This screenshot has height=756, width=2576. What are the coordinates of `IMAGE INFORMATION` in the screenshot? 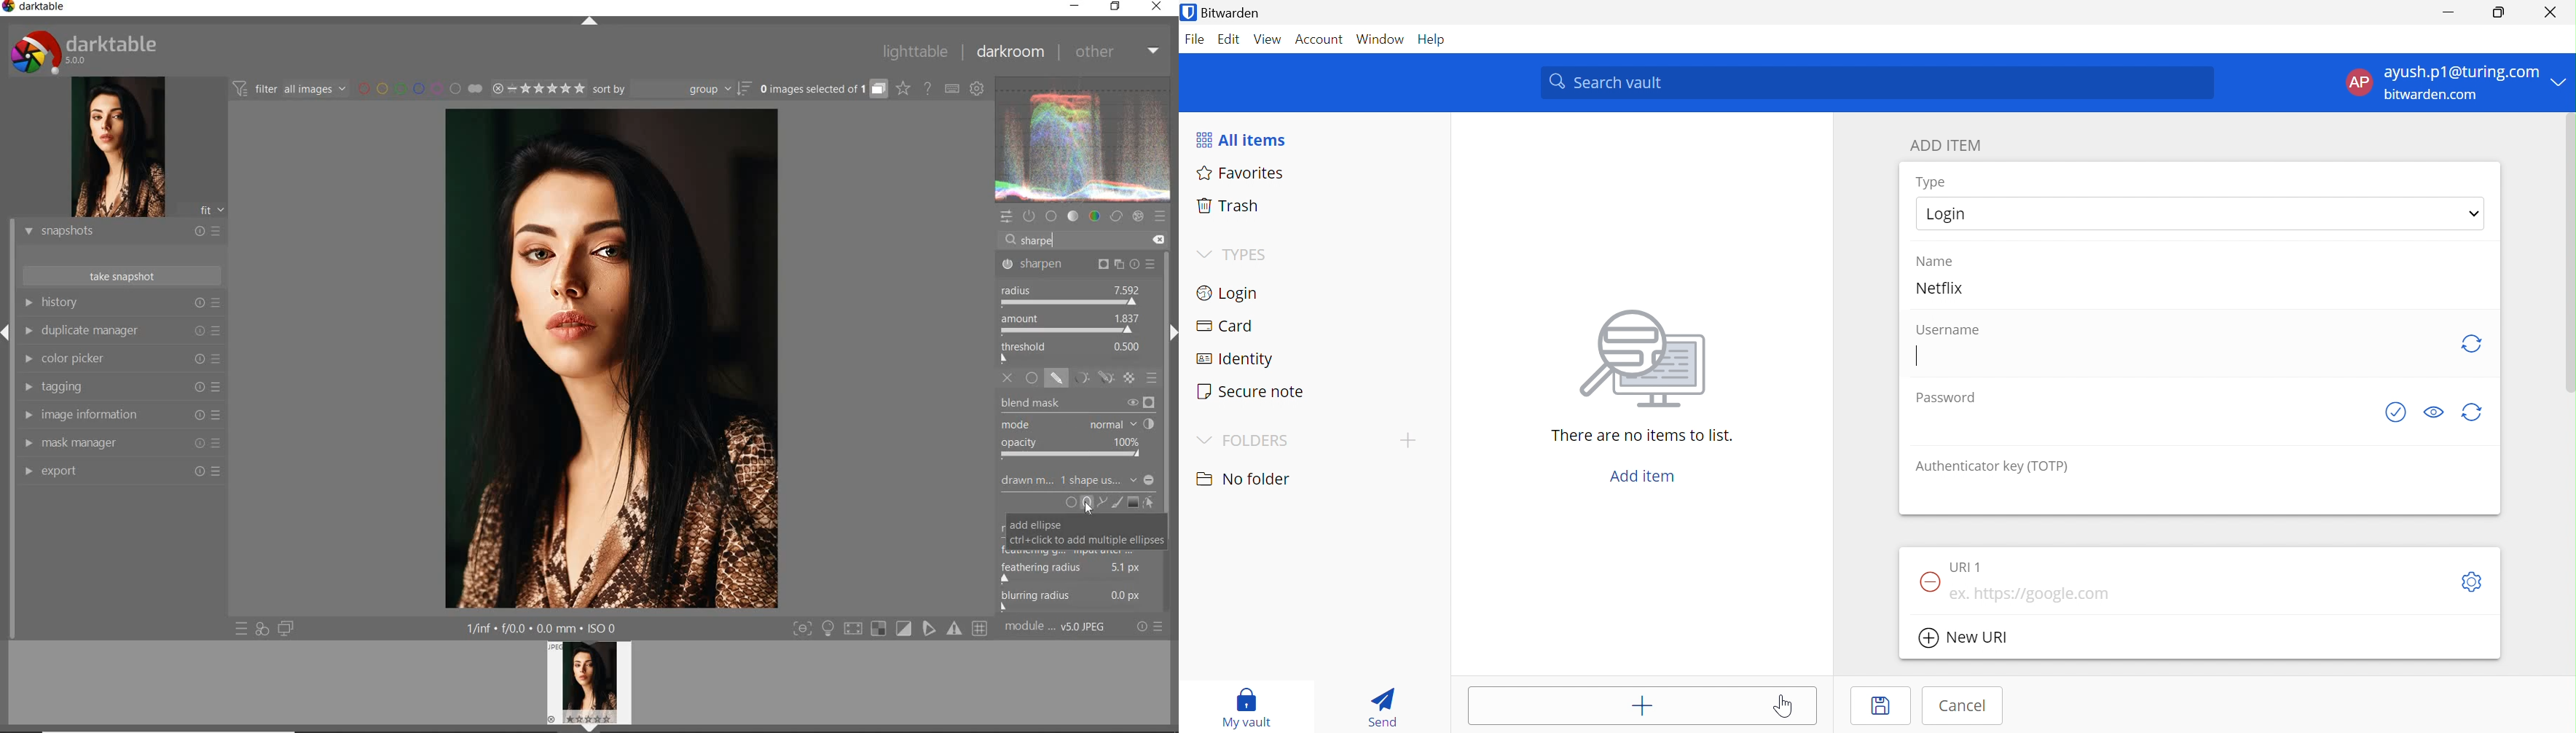 It's located at (119, 414).